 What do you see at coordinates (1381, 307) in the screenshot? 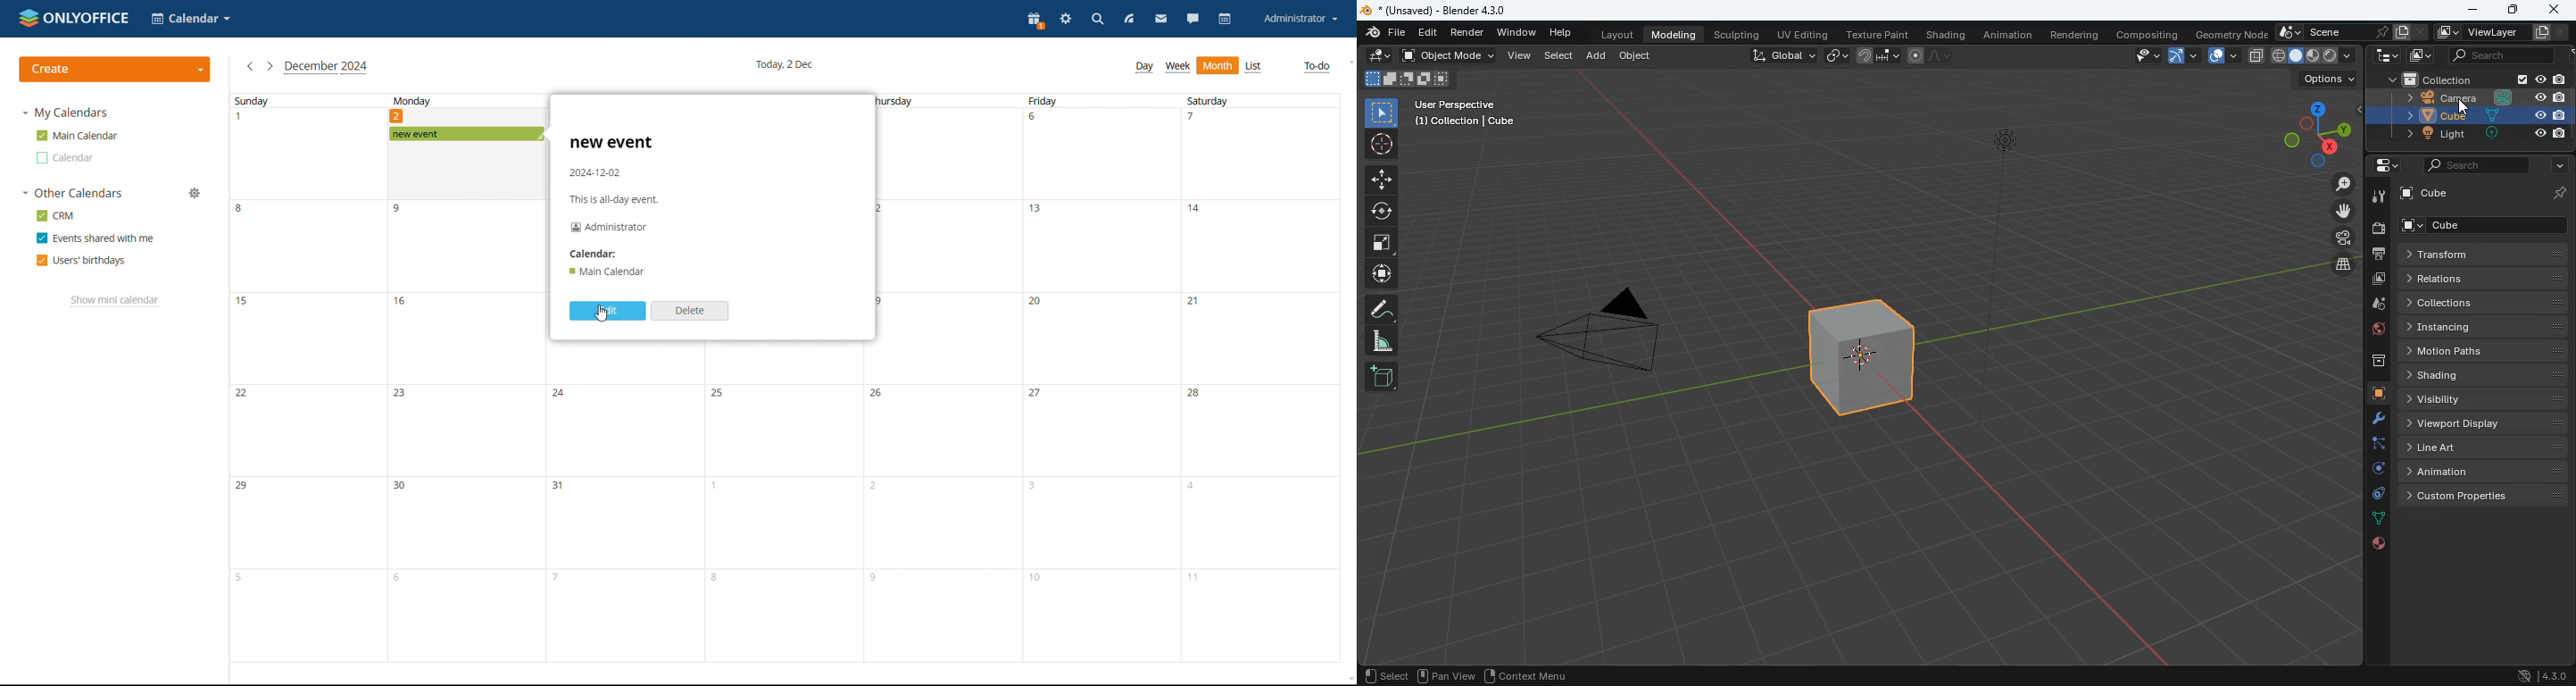
I see `draw` at bounding box center [1381, 307].